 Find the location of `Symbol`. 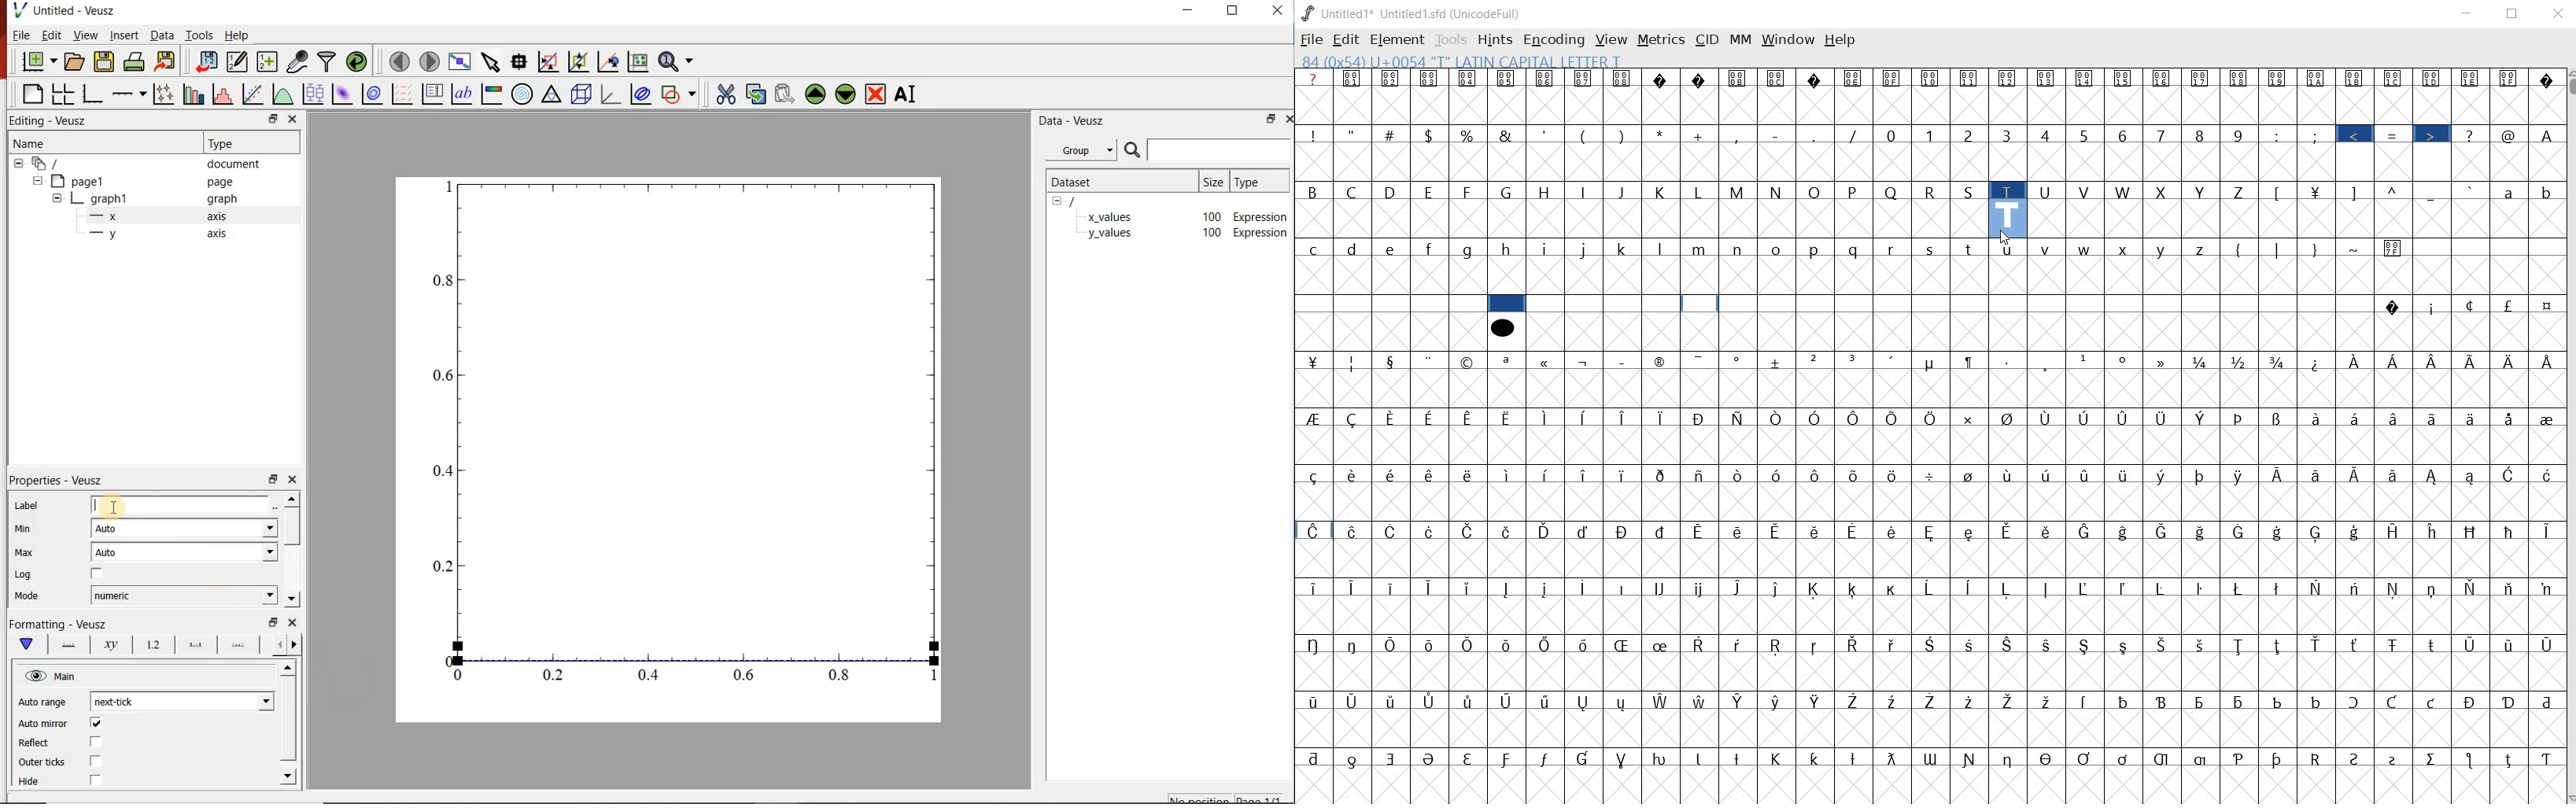

Symbol is located at coordinates (2356, 758).